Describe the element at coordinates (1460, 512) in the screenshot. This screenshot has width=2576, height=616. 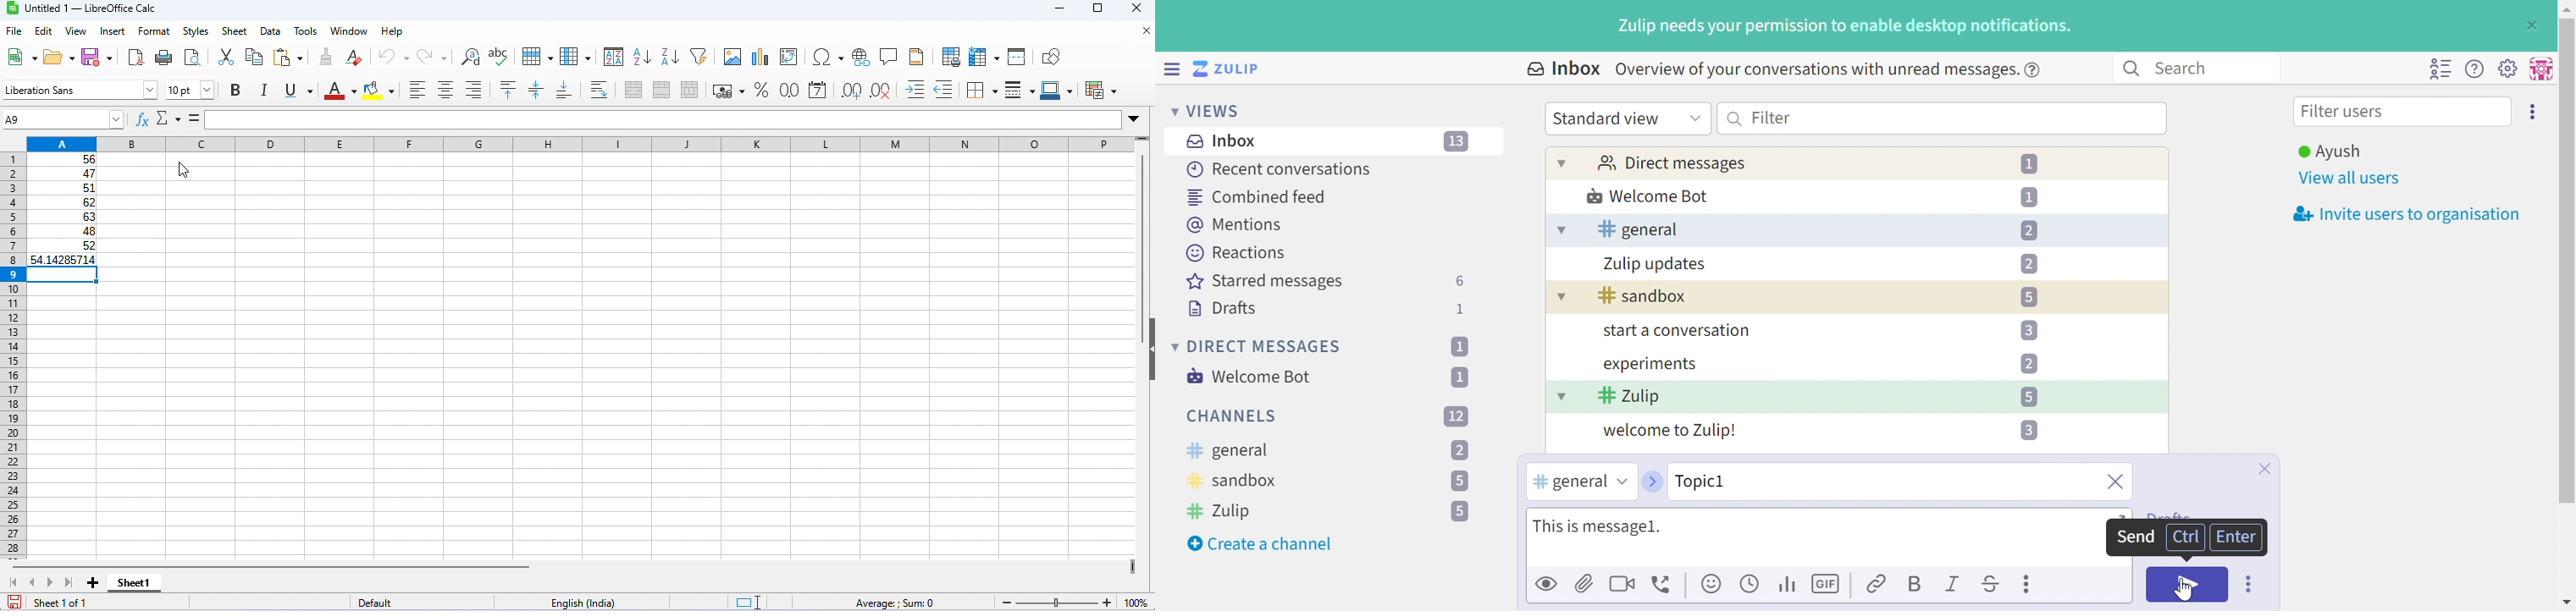
I see `5` at that location.